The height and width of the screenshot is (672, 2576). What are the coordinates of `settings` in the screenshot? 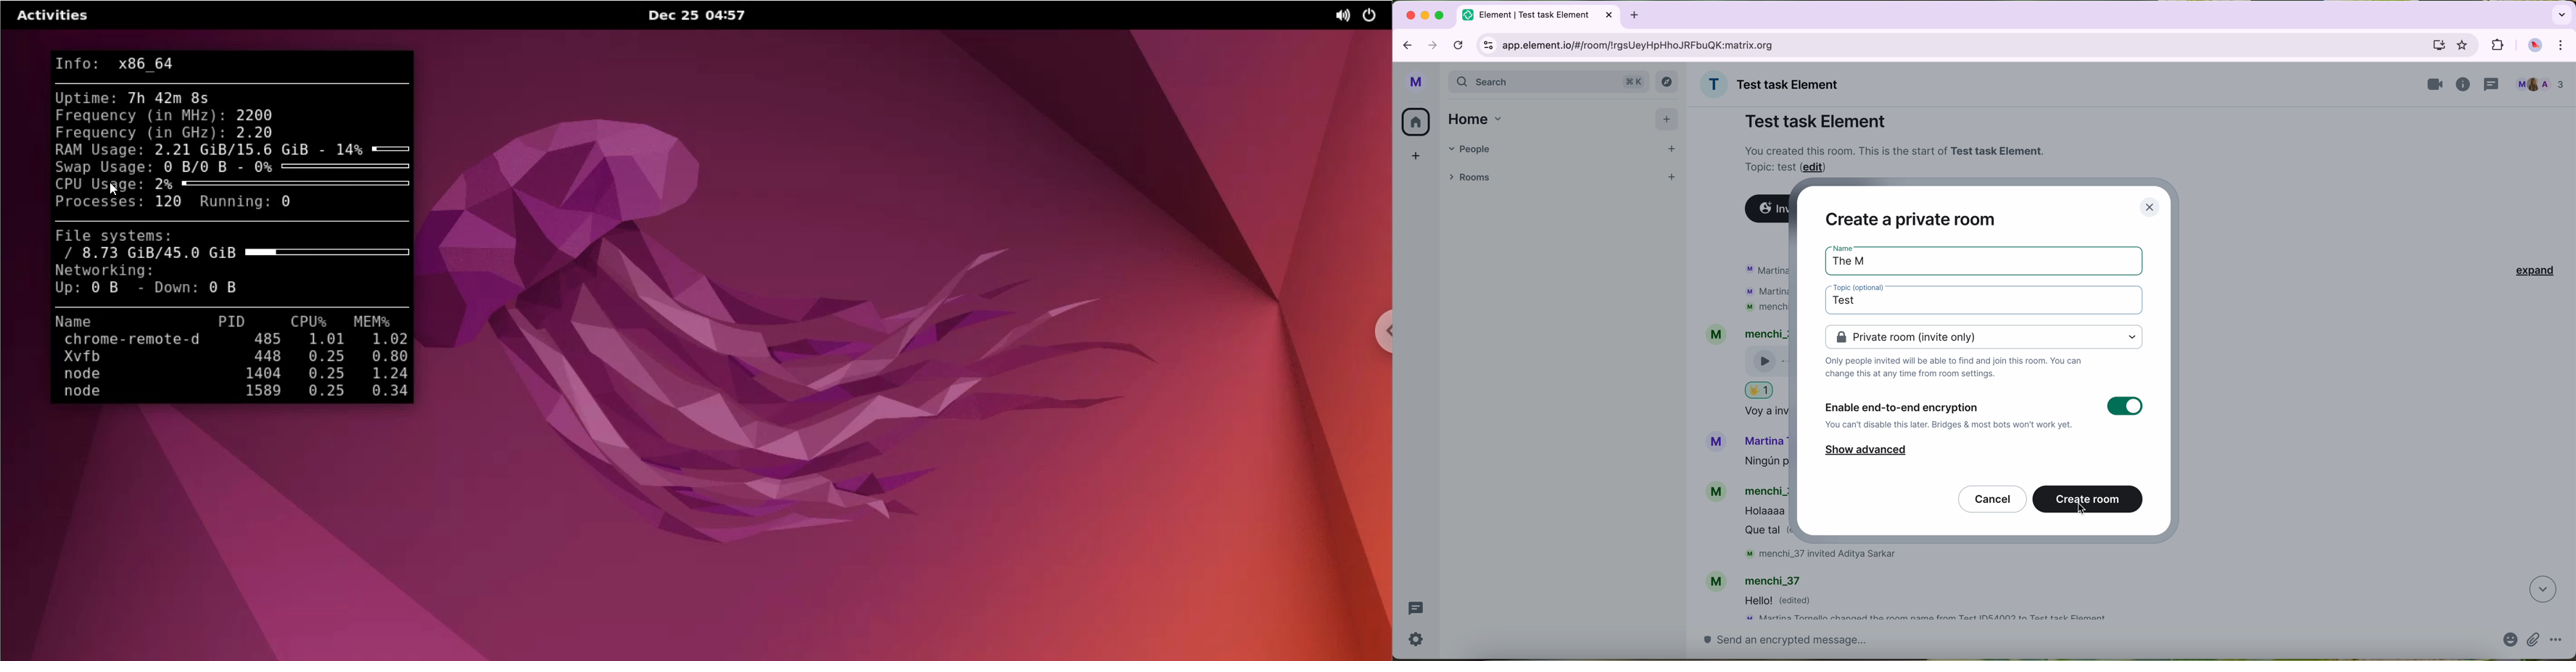 It's located at (1420, 640).